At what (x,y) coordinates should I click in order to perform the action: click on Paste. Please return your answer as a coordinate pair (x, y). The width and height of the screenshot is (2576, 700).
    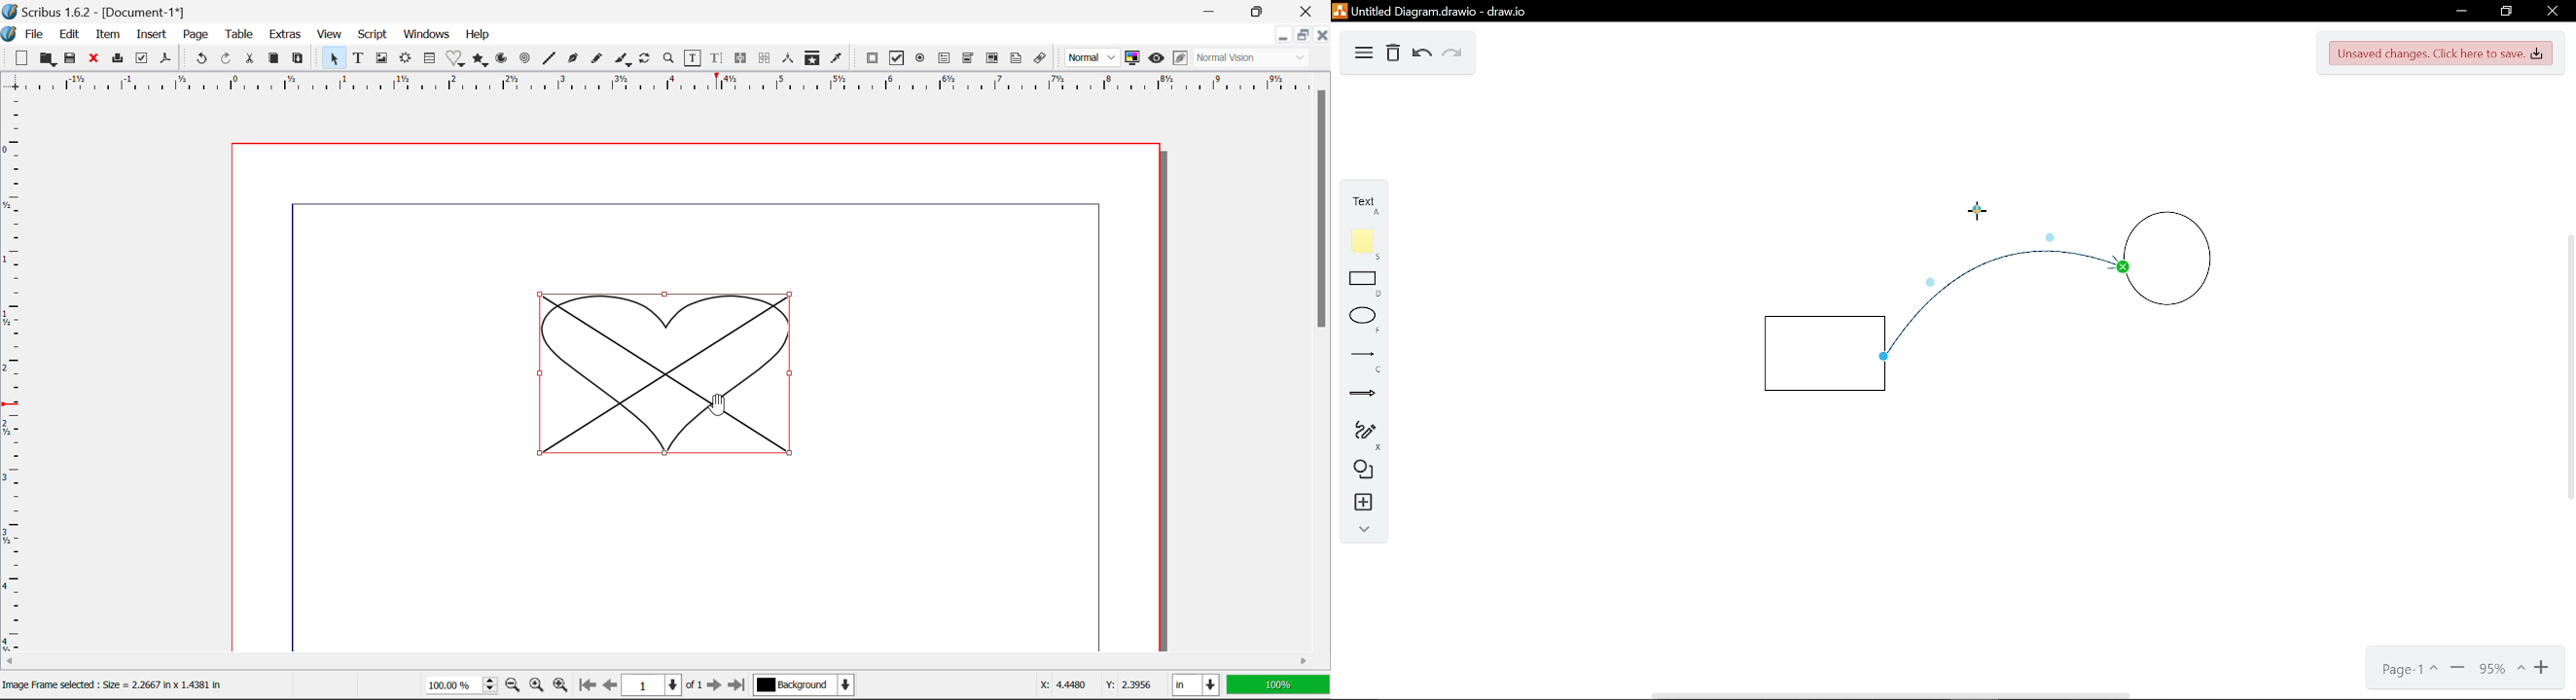
    Looking at the image, I should click on (301, 58).